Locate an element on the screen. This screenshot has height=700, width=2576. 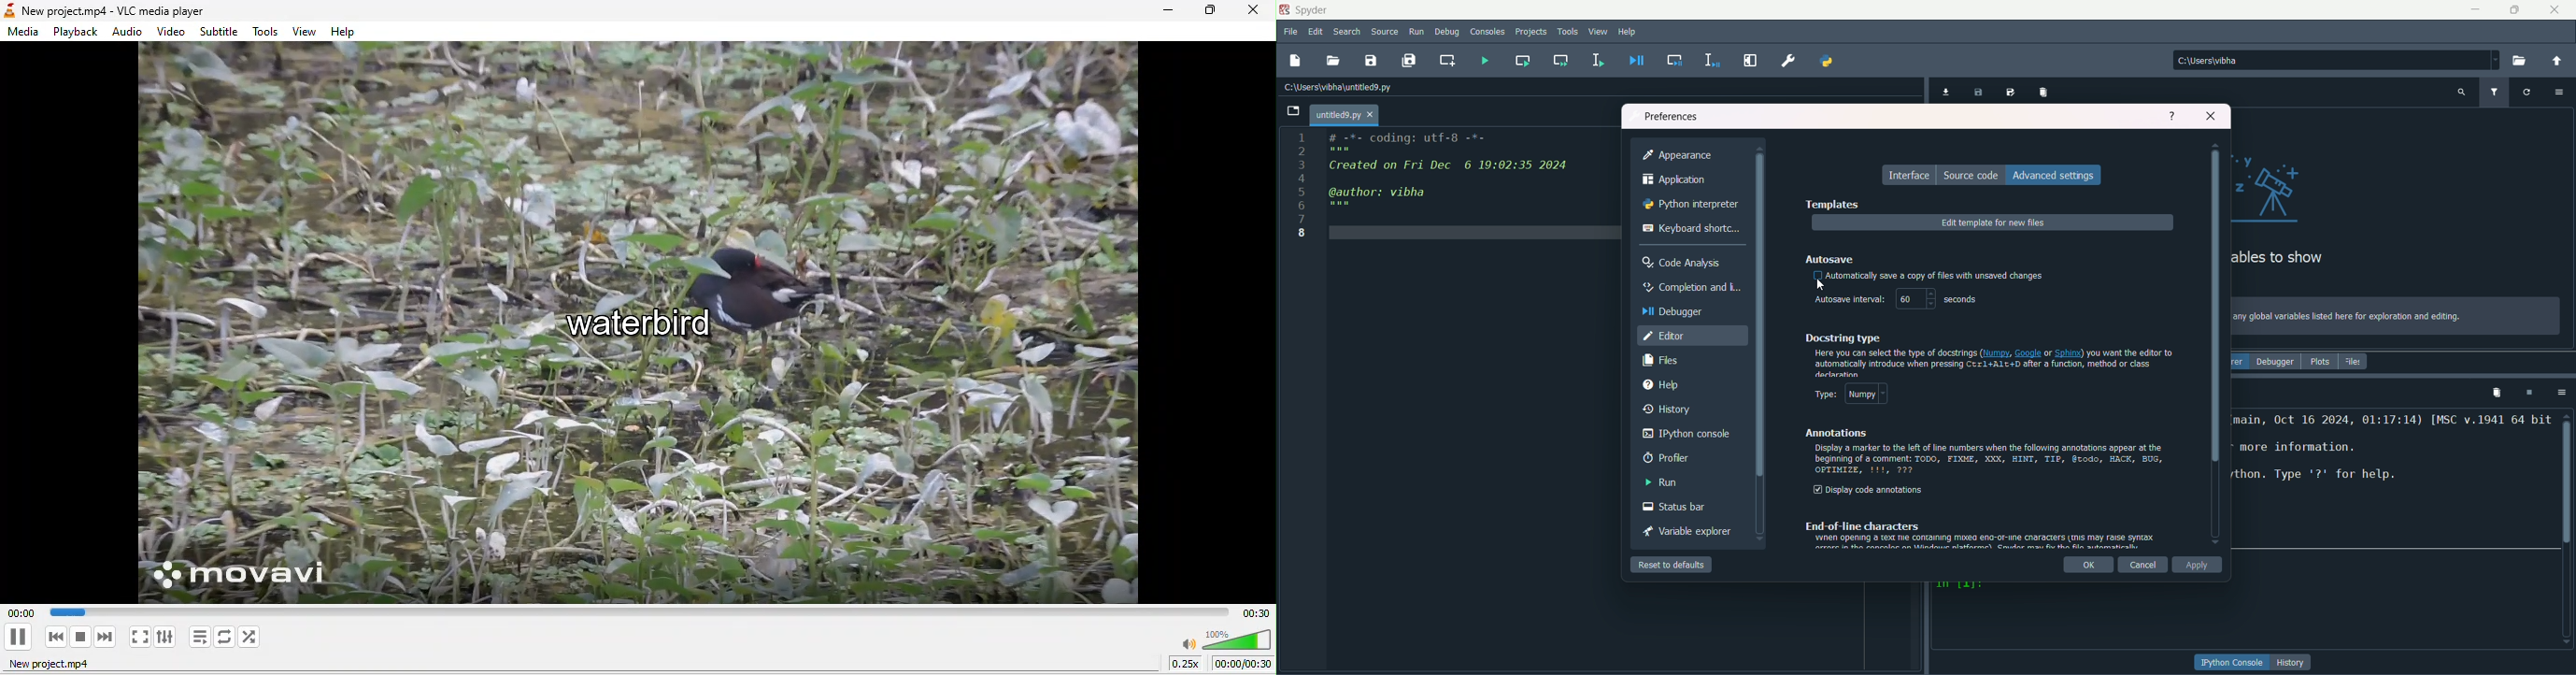
status bar is located at coordinates (1672, 508).